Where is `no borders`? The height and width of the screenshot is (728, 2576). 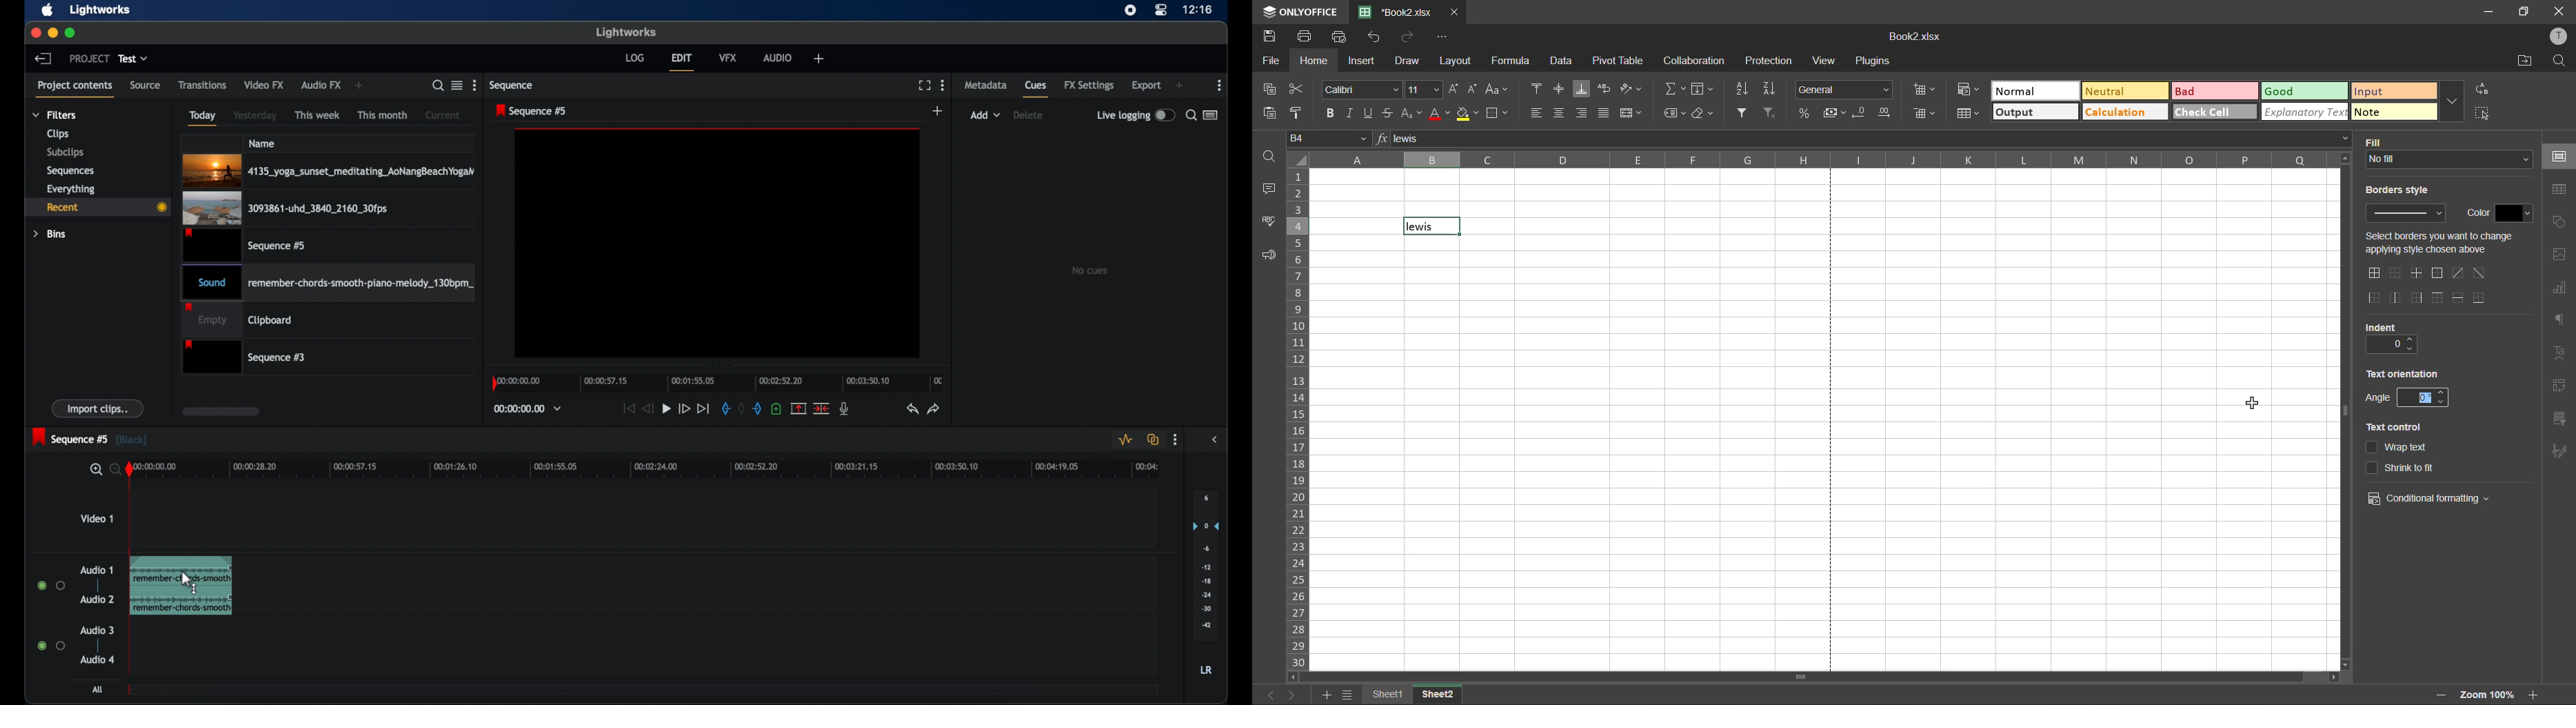
no borders is located at coordinates (2394, 271).